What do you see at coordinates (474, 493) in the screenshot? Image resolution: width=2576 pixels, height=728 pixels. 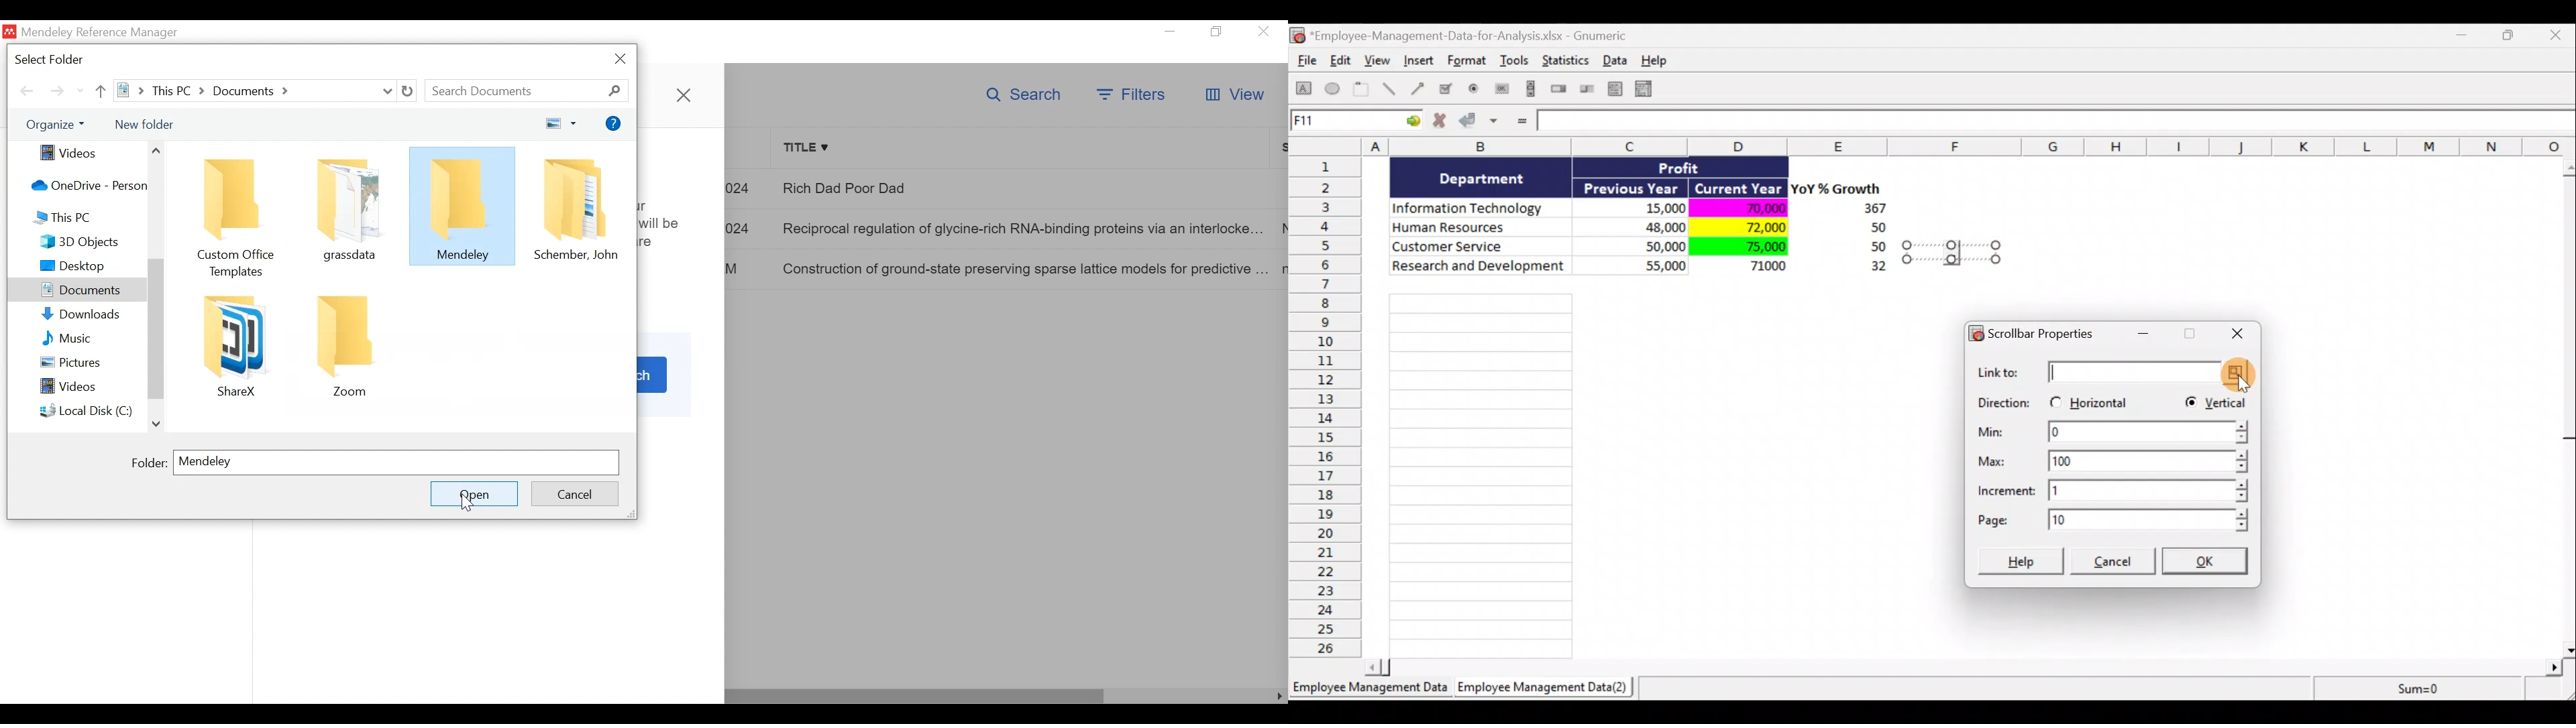 I see `Open` at bounding box center [474, 493].